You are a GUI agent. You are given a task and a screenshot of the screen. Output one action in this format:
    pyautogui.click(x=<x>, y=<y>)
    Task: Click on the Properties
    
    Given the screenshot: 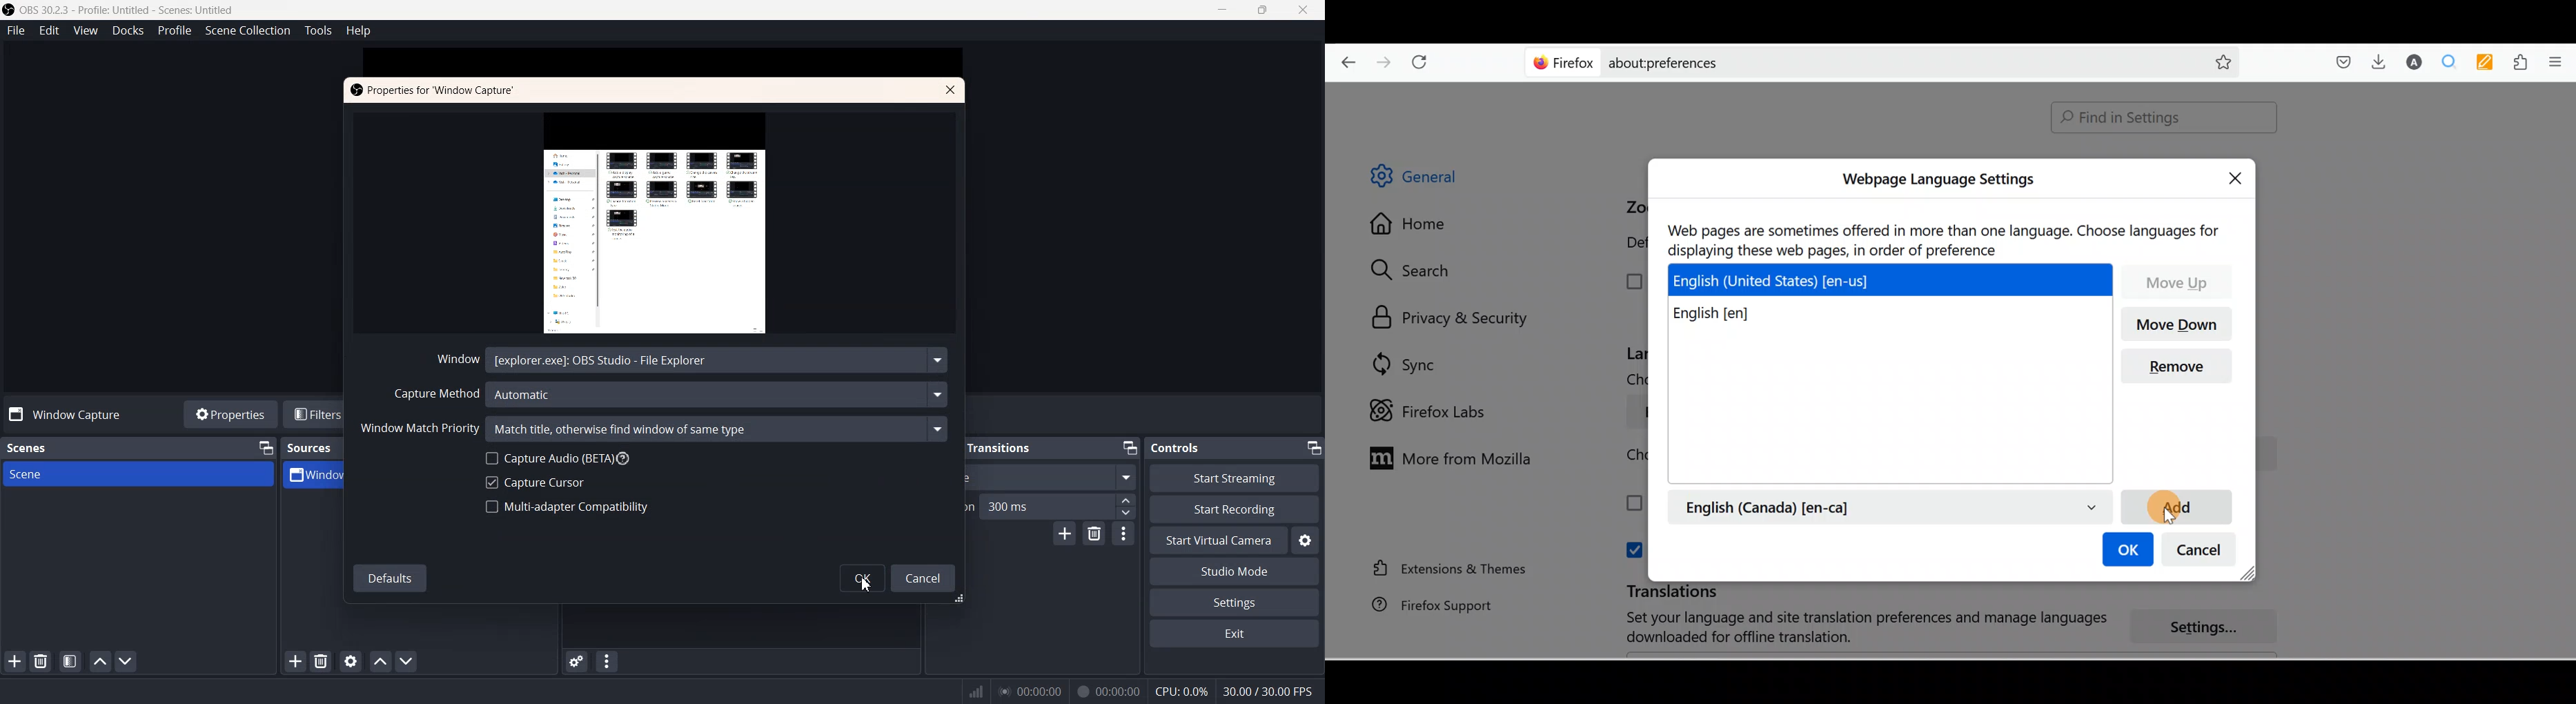 What is the action you would take?
    pyautogui.click(x=228, y=413)
    